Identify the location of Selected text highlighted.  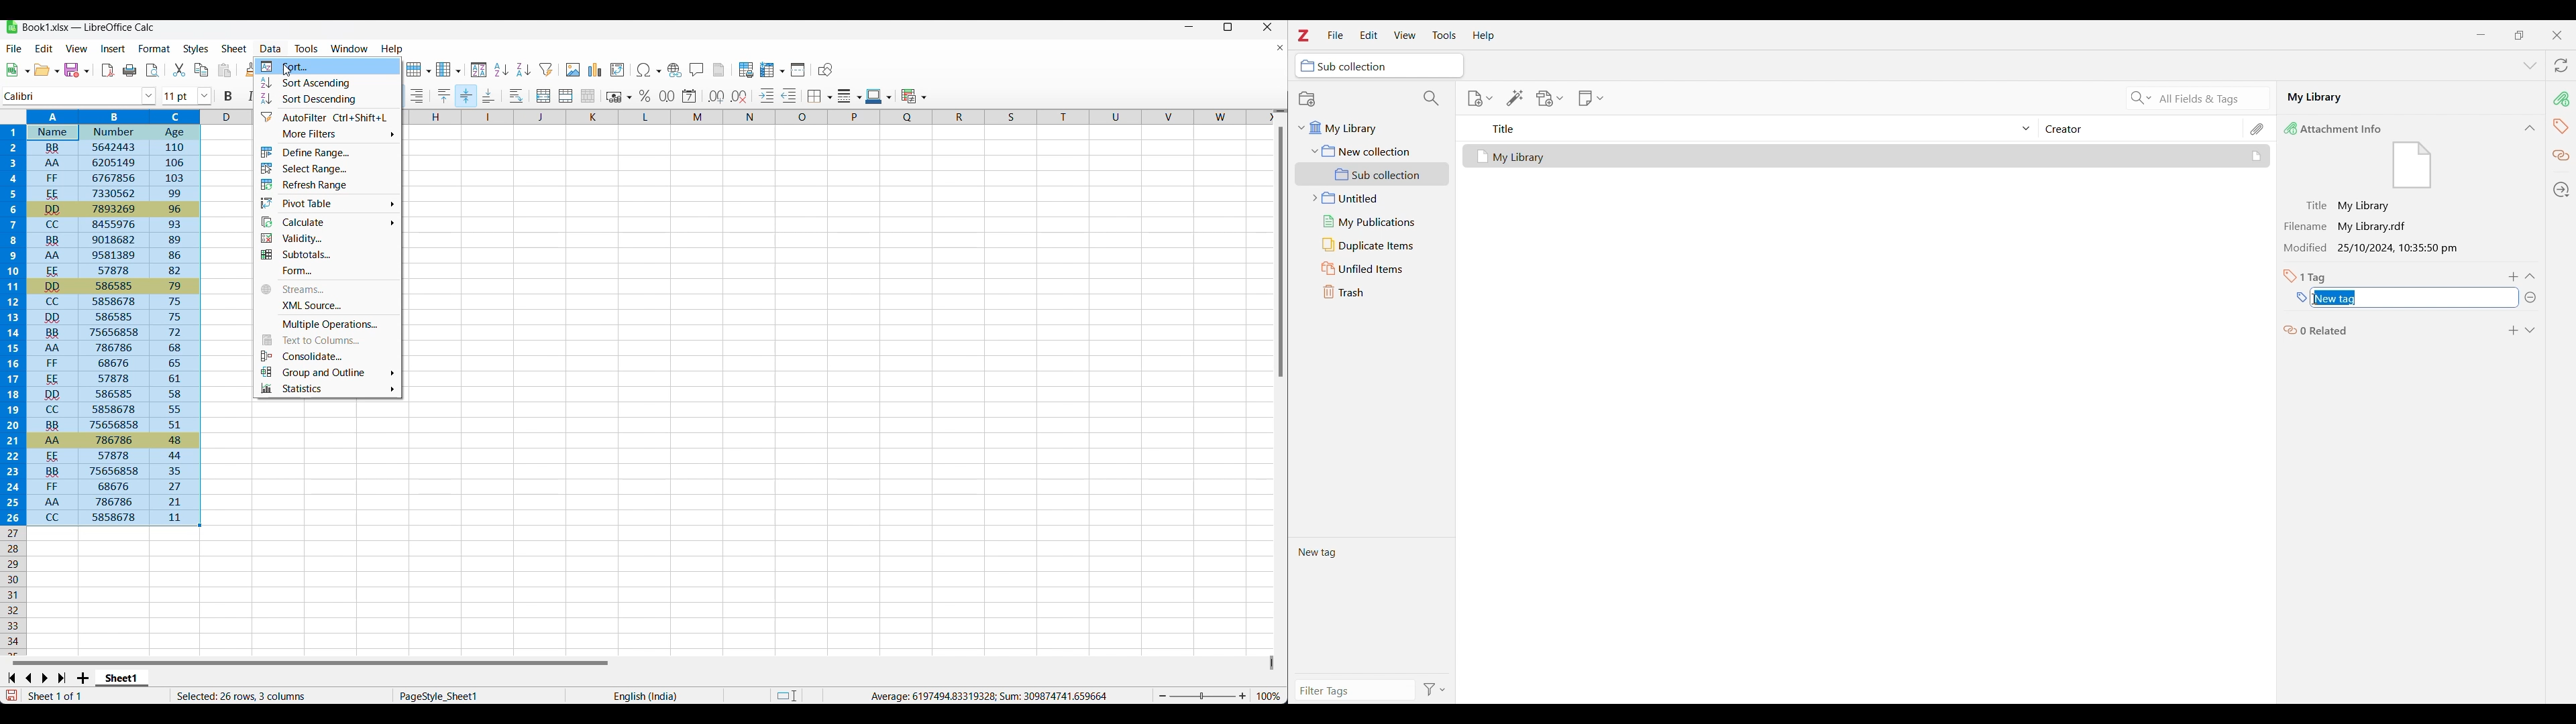
(2337, 298).